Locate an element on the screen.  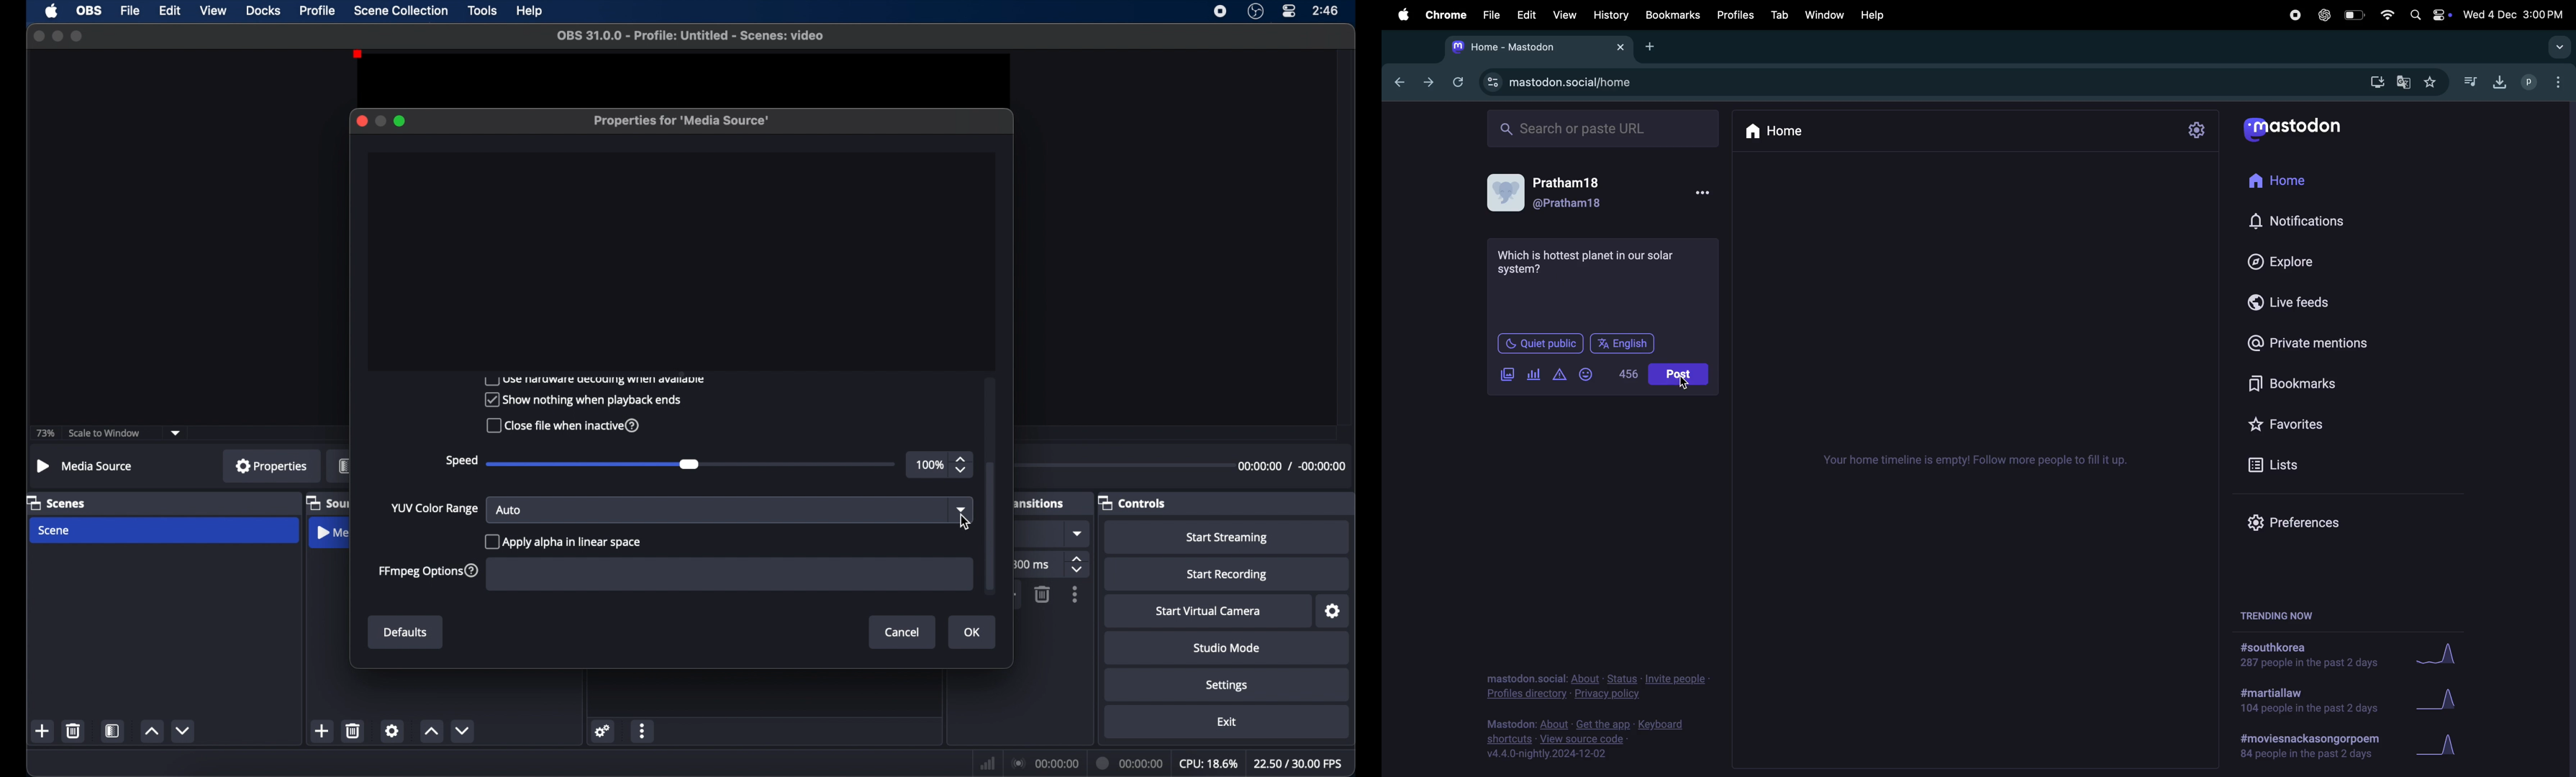
start recording is located at coordinates (1228, 575).